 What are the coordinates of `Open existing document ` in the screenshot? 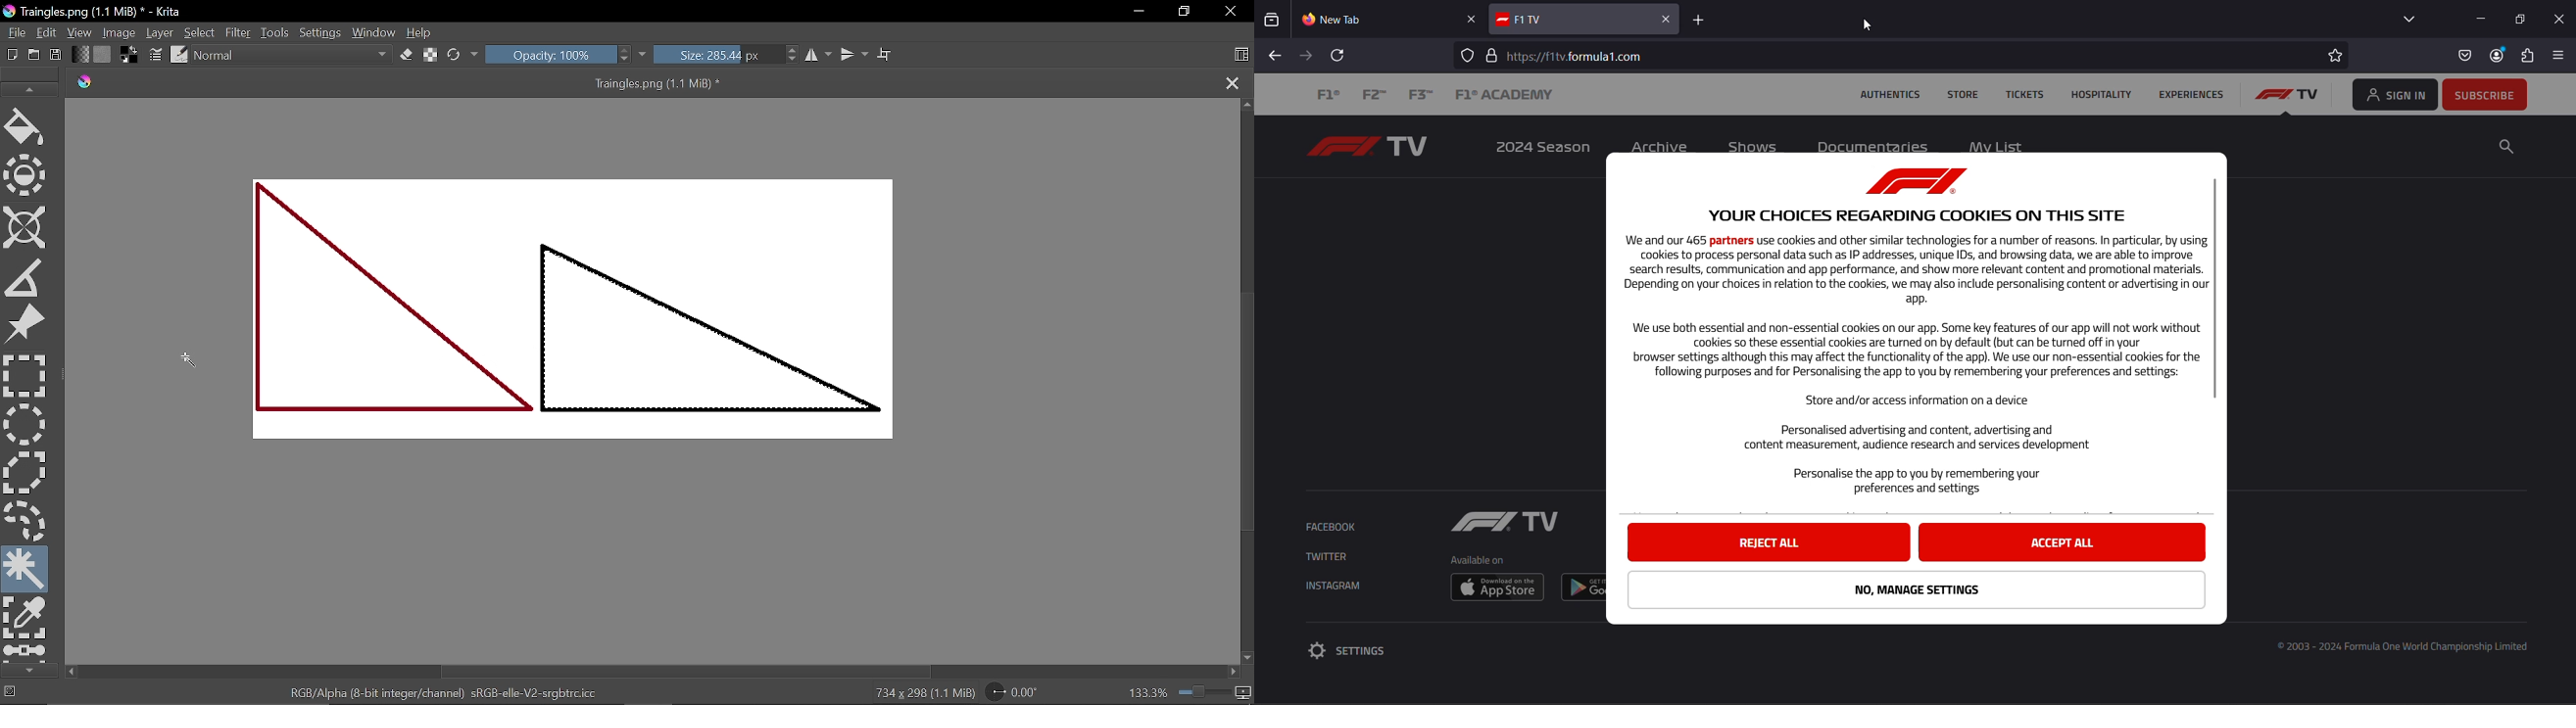 It's located at (34, 55).